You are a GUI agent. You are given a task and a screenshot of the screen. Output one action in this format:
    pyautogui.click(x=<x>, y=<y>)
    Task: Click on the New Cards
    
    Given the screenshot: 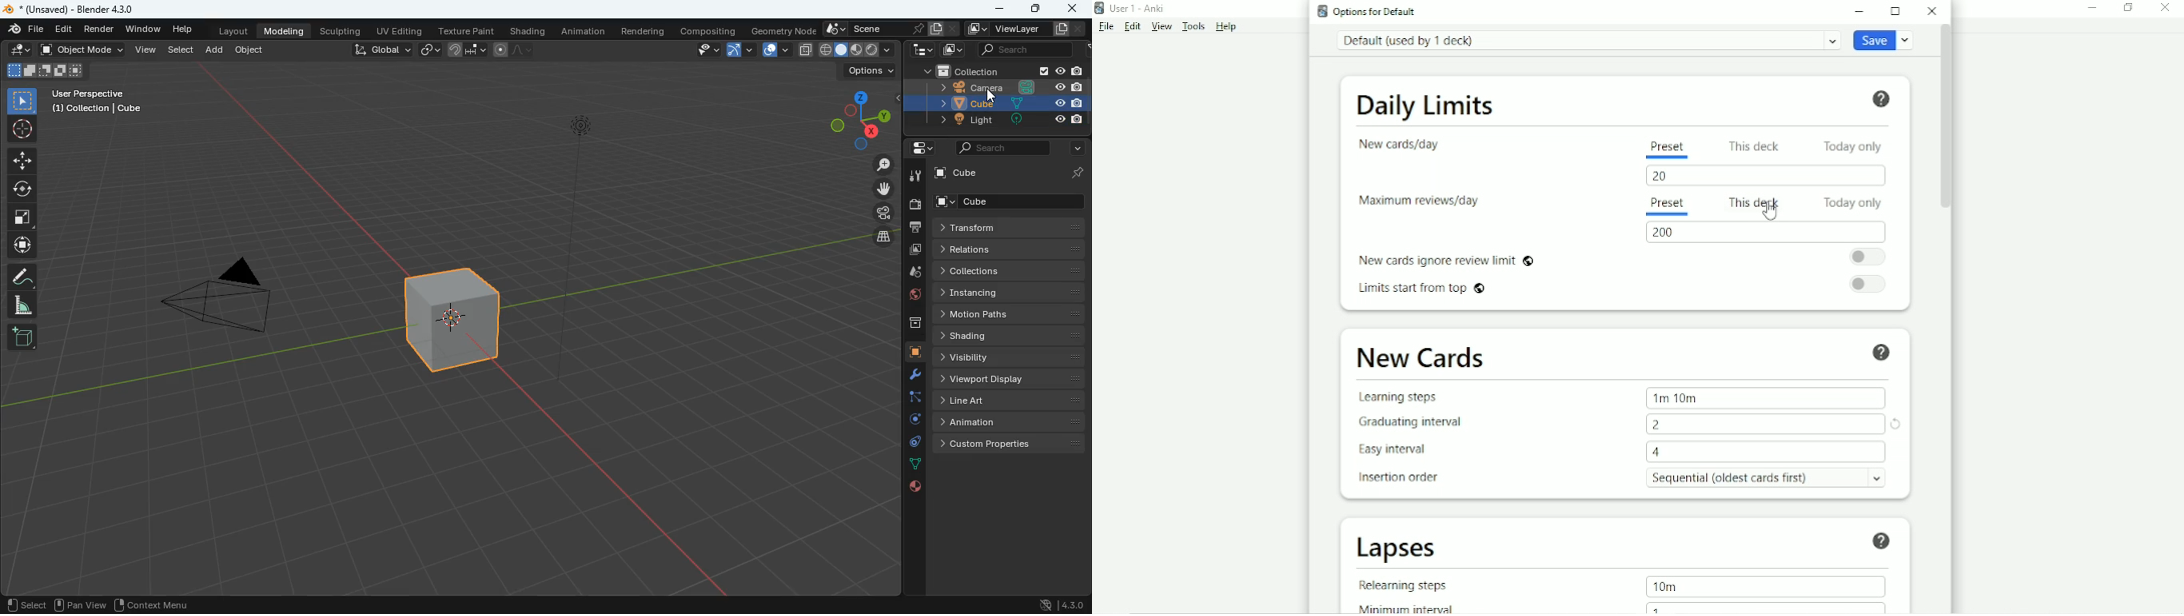 What is the action you would take?
    pyautogui.click(x=1422, y=358)
    